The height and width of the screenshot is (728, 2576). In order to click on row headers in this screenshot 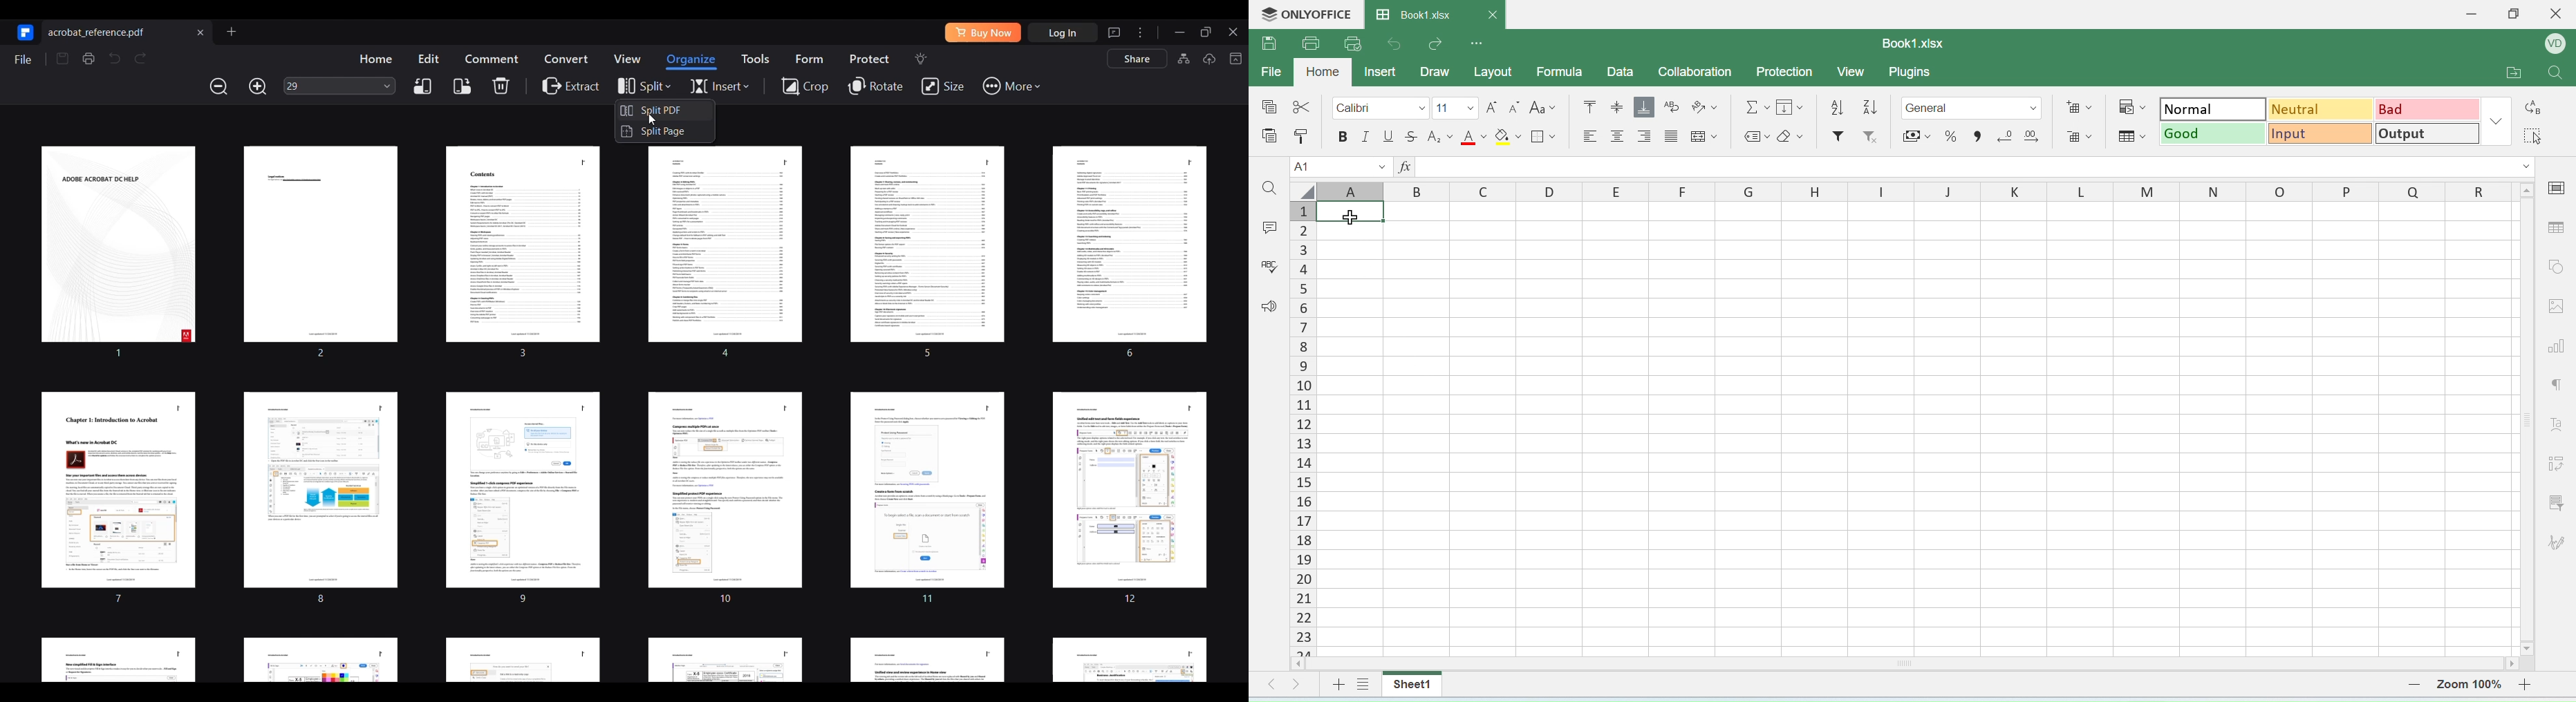, I will do `click(1916, 191)`.